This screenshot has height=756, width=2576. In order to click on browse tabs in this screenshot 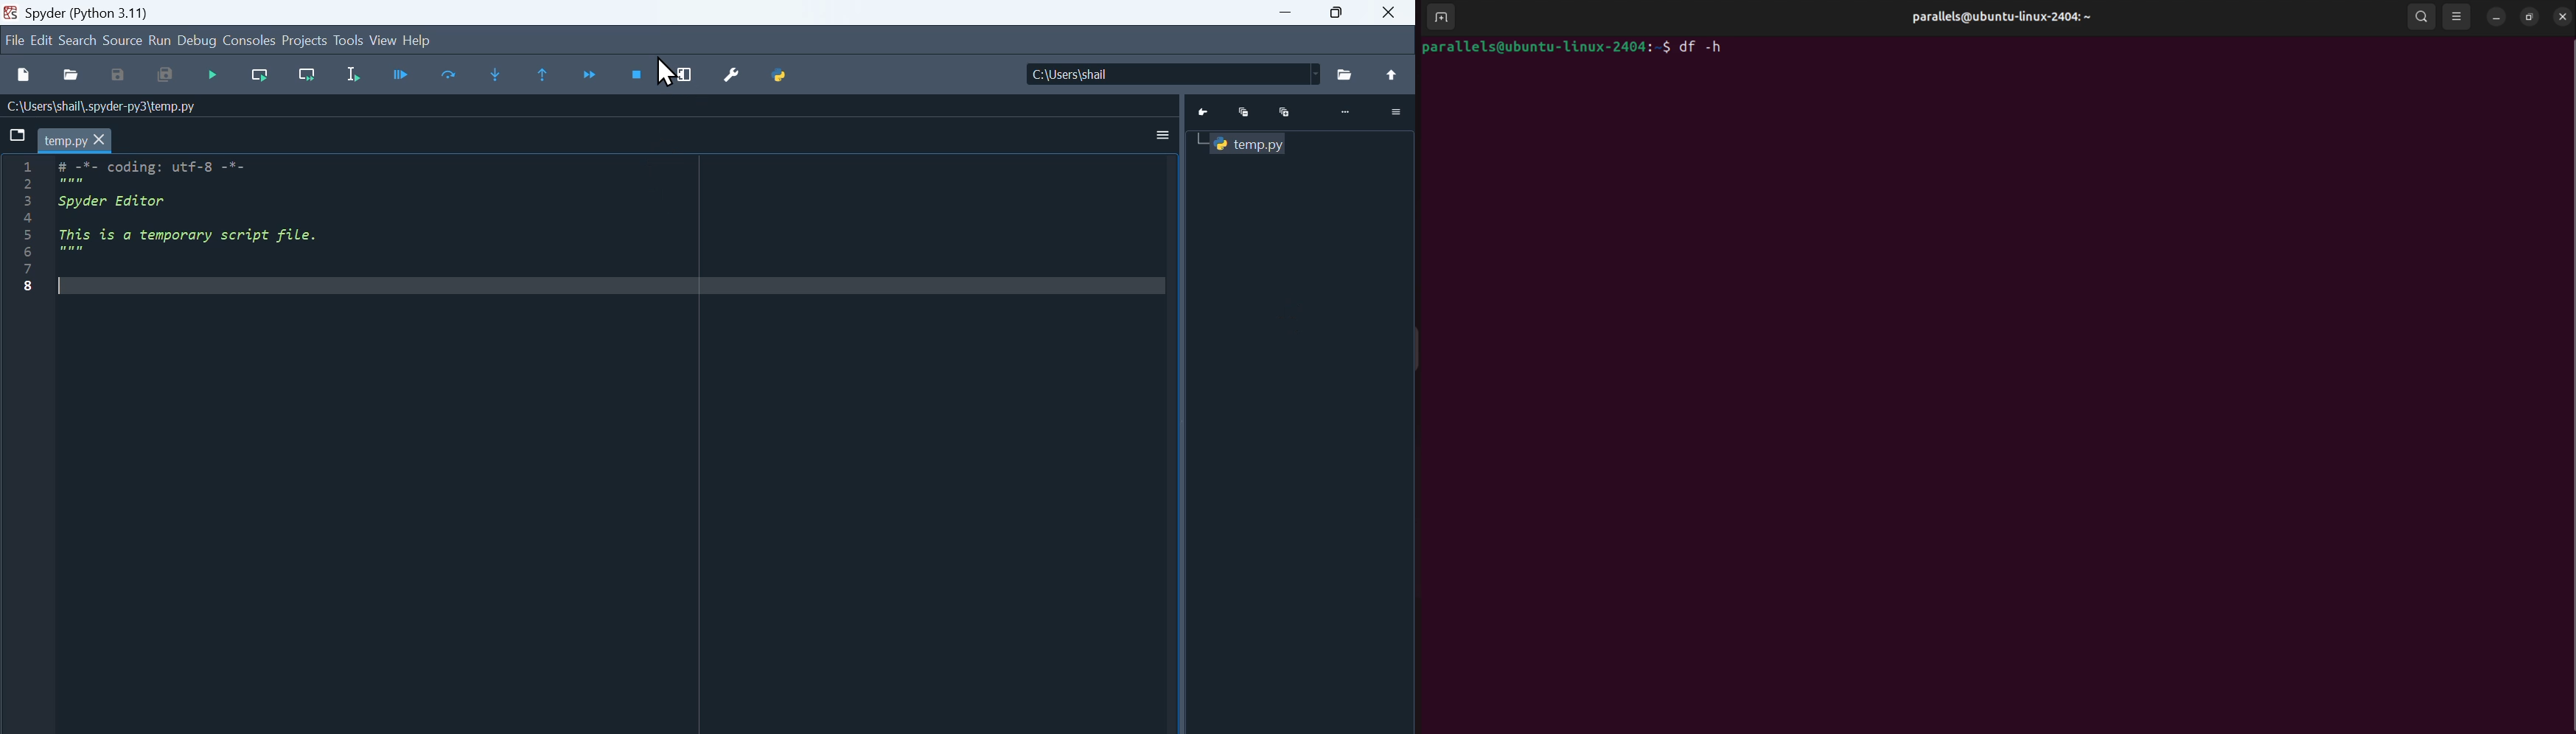, I will do `click(17, 135)`.